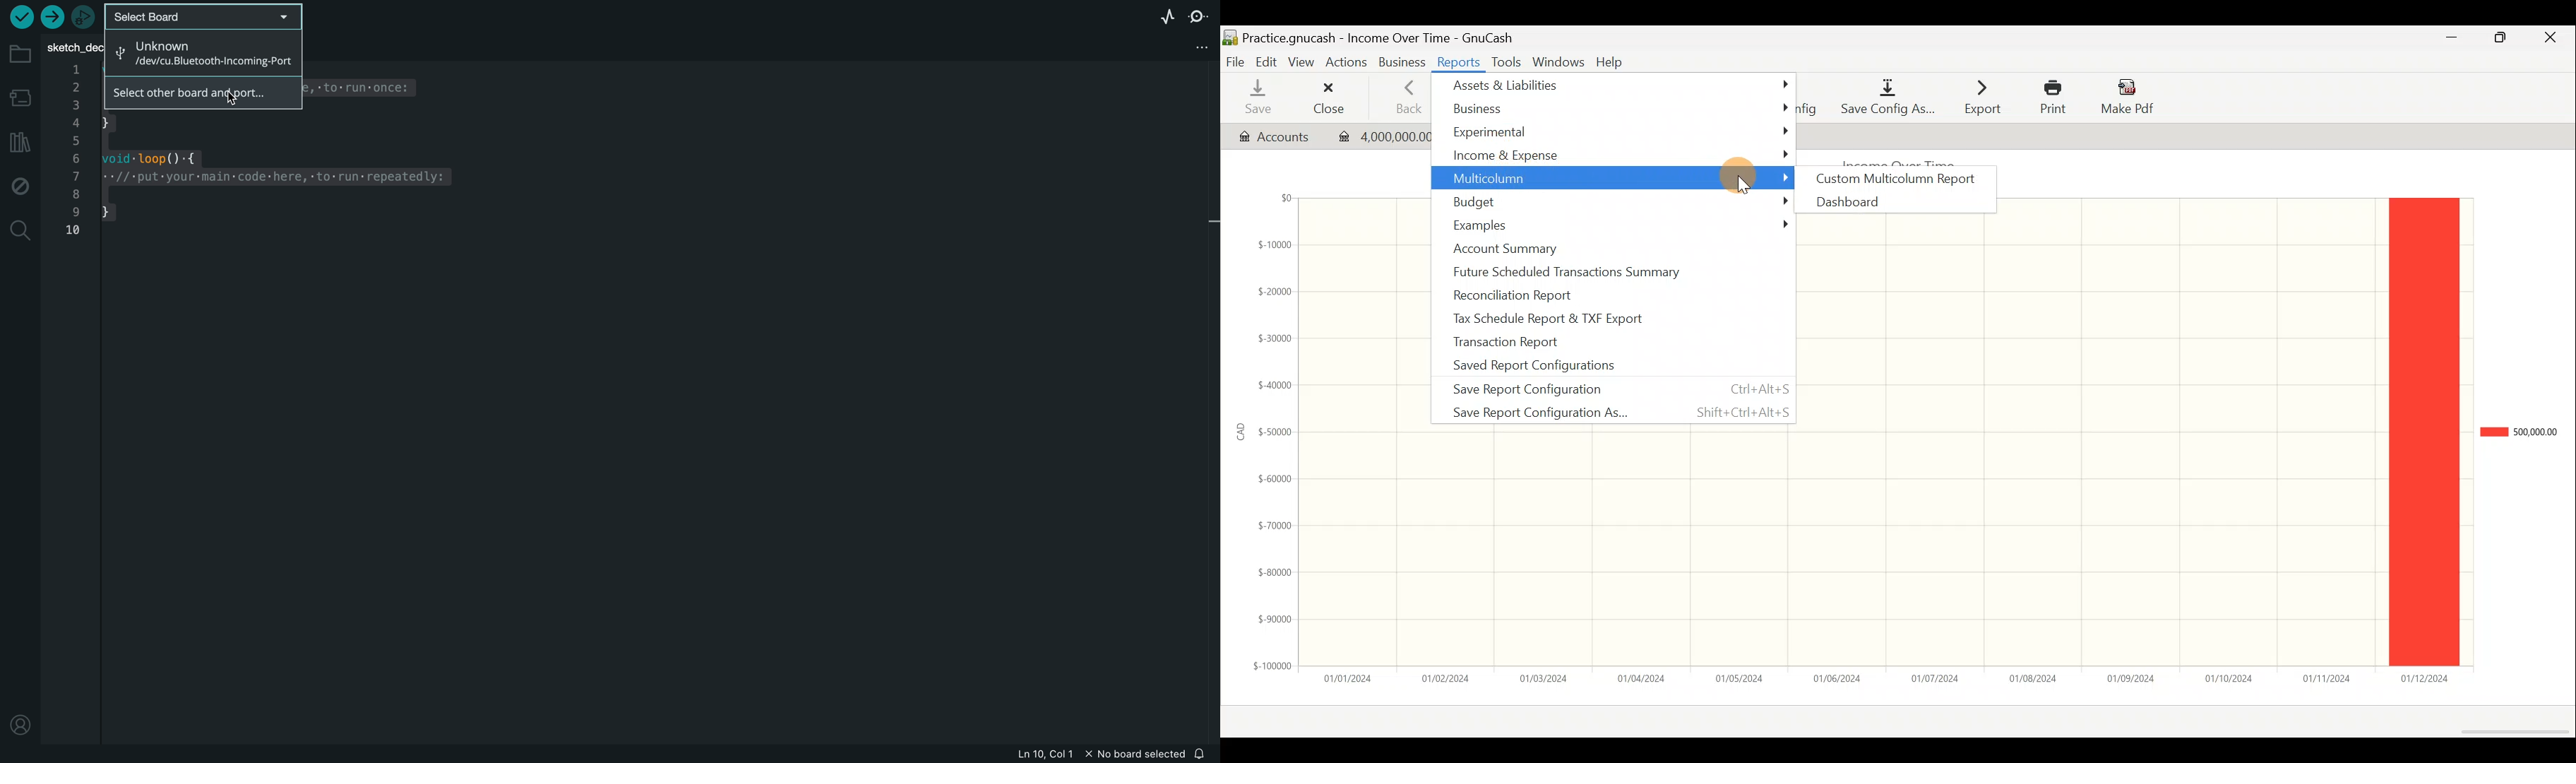  What do you see at coordinates (1408, 95) in the screenshot?
I see `Back` at bounding box center [1408, 95].